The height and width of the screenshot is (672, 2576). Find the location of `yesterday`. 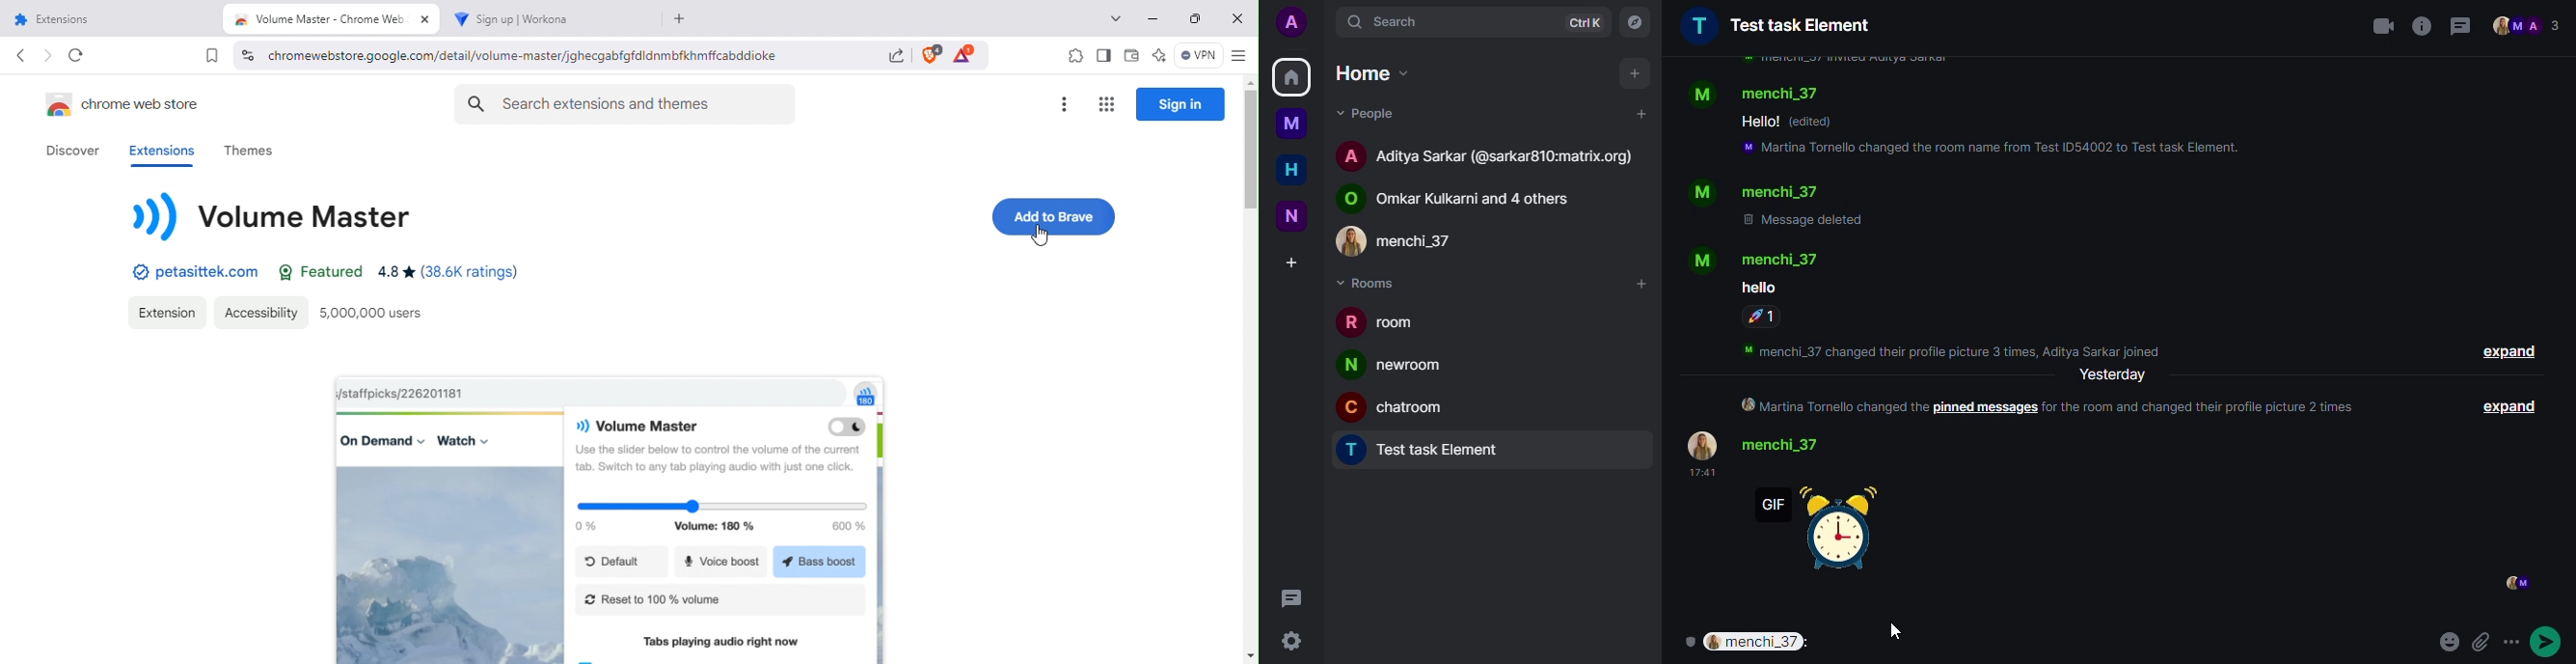

yesterday is located at coordinates (2113, 375).